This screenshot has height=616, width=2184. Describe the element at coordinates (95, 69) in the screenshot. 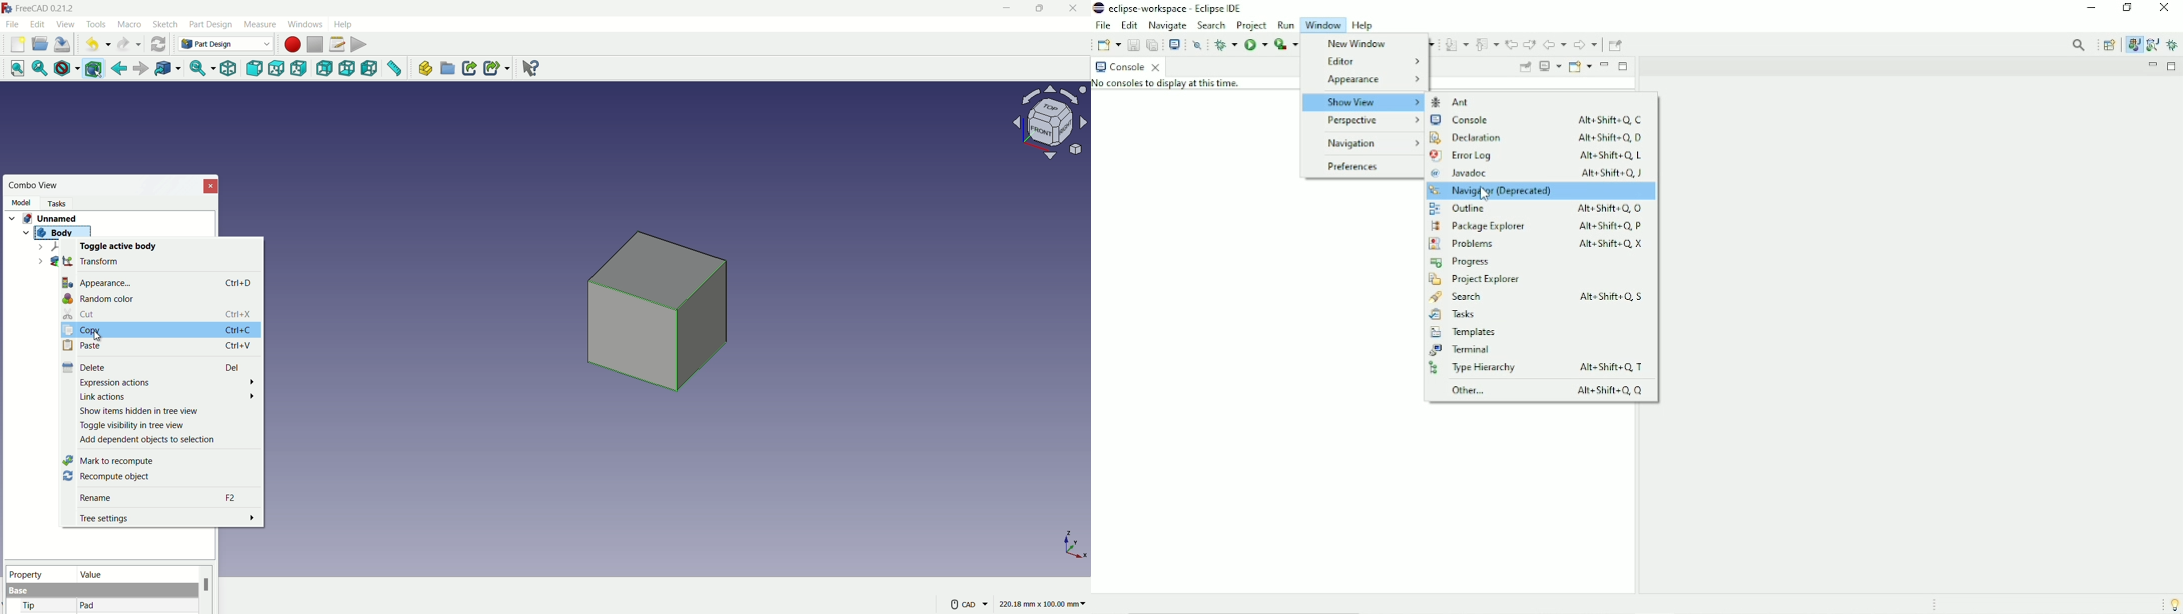

I see `bounding box` at that location.